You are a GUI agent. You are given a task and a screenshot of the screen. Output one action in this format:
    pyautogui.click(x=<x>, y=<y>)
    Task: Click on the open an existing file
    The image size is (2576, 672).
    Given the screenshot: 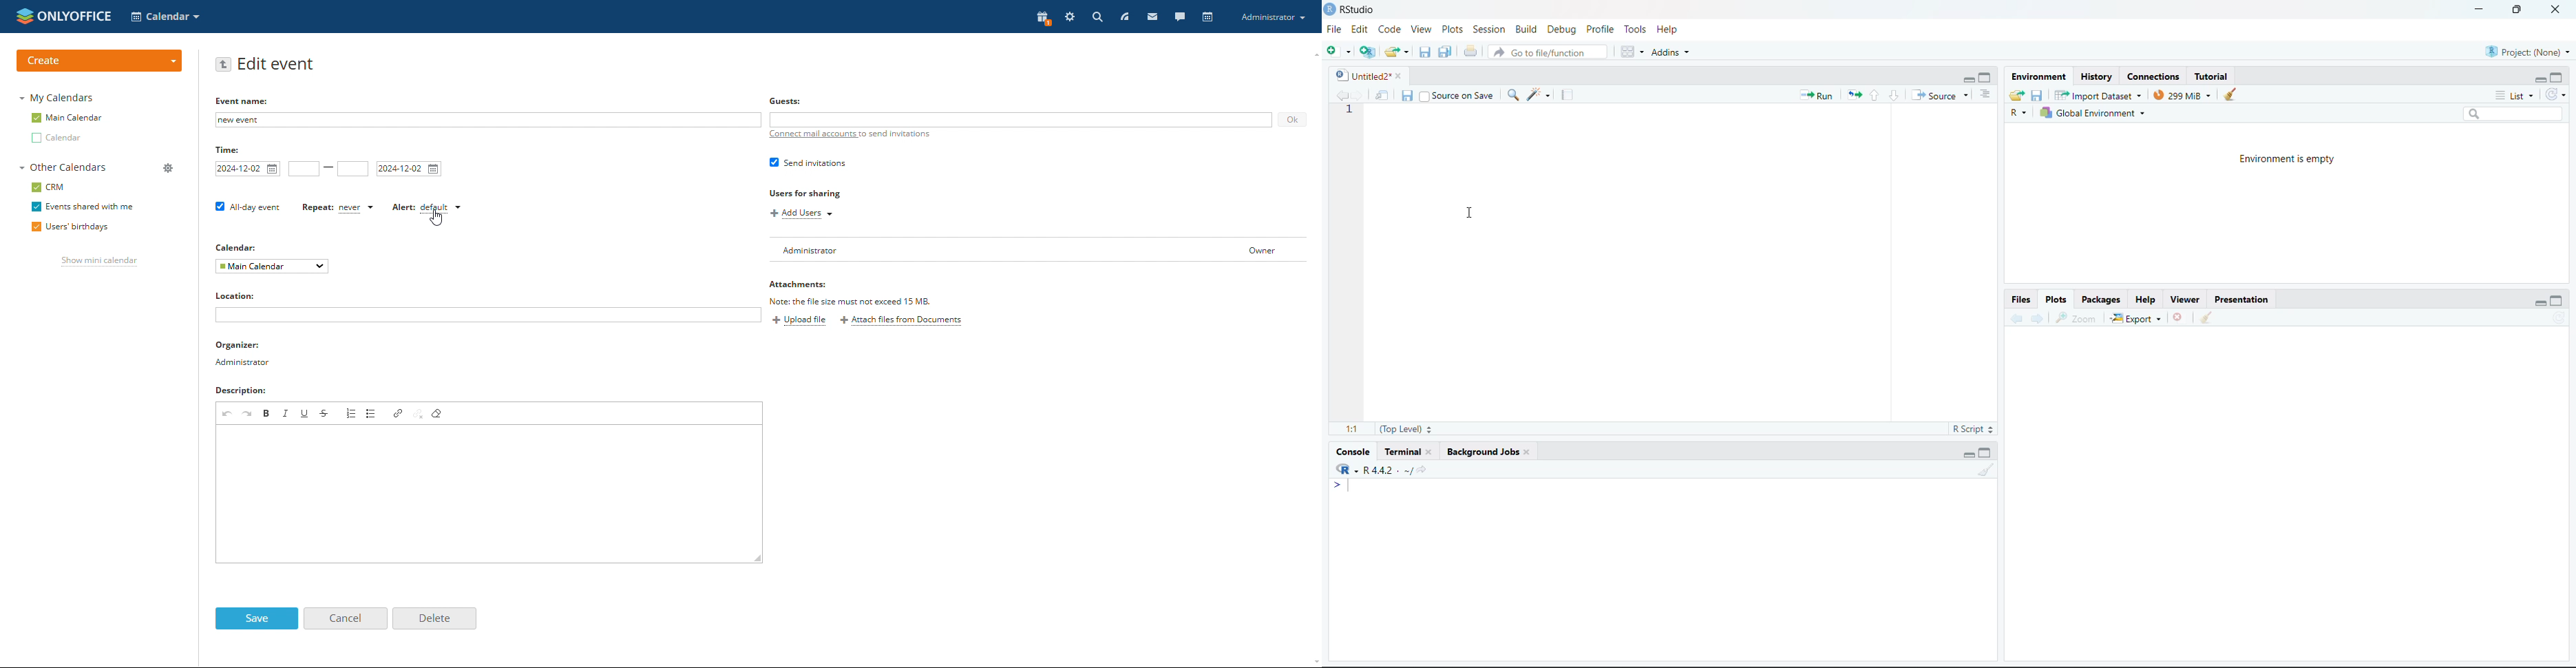 What is the action you would take?
    pyautogui.click(x=1396, y=51)
    